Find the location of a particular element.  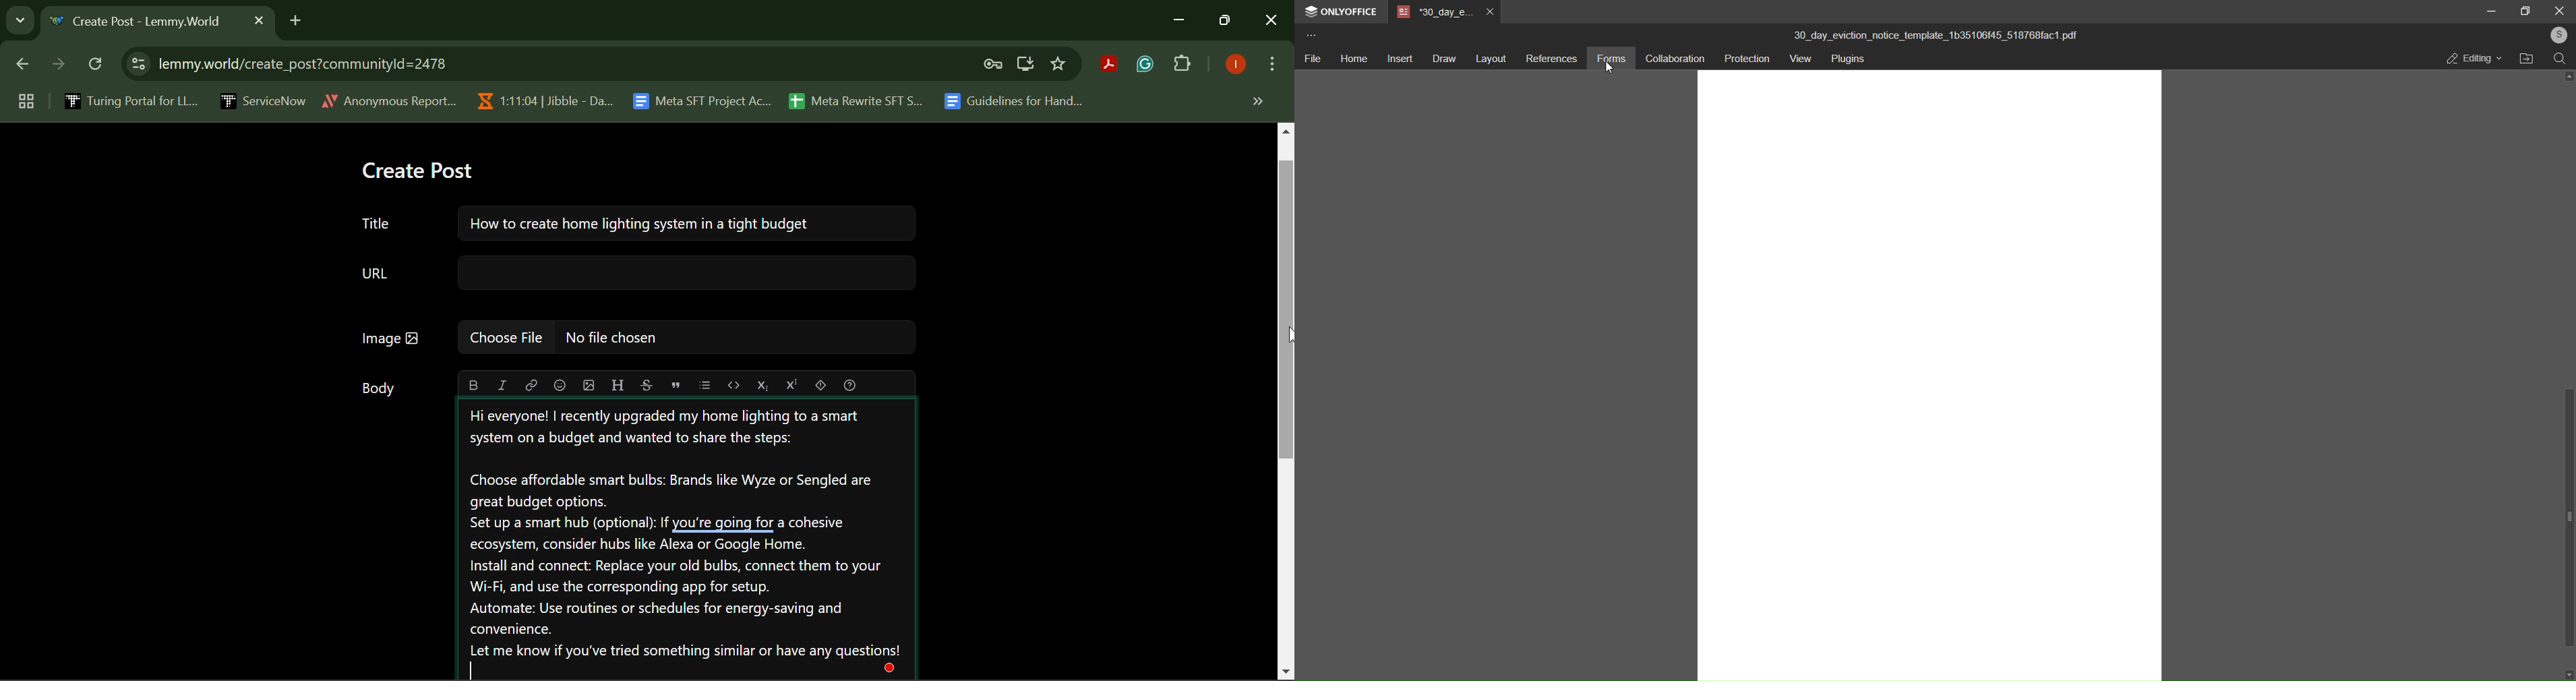

Group Tabs is located at coordinates (26, 100).